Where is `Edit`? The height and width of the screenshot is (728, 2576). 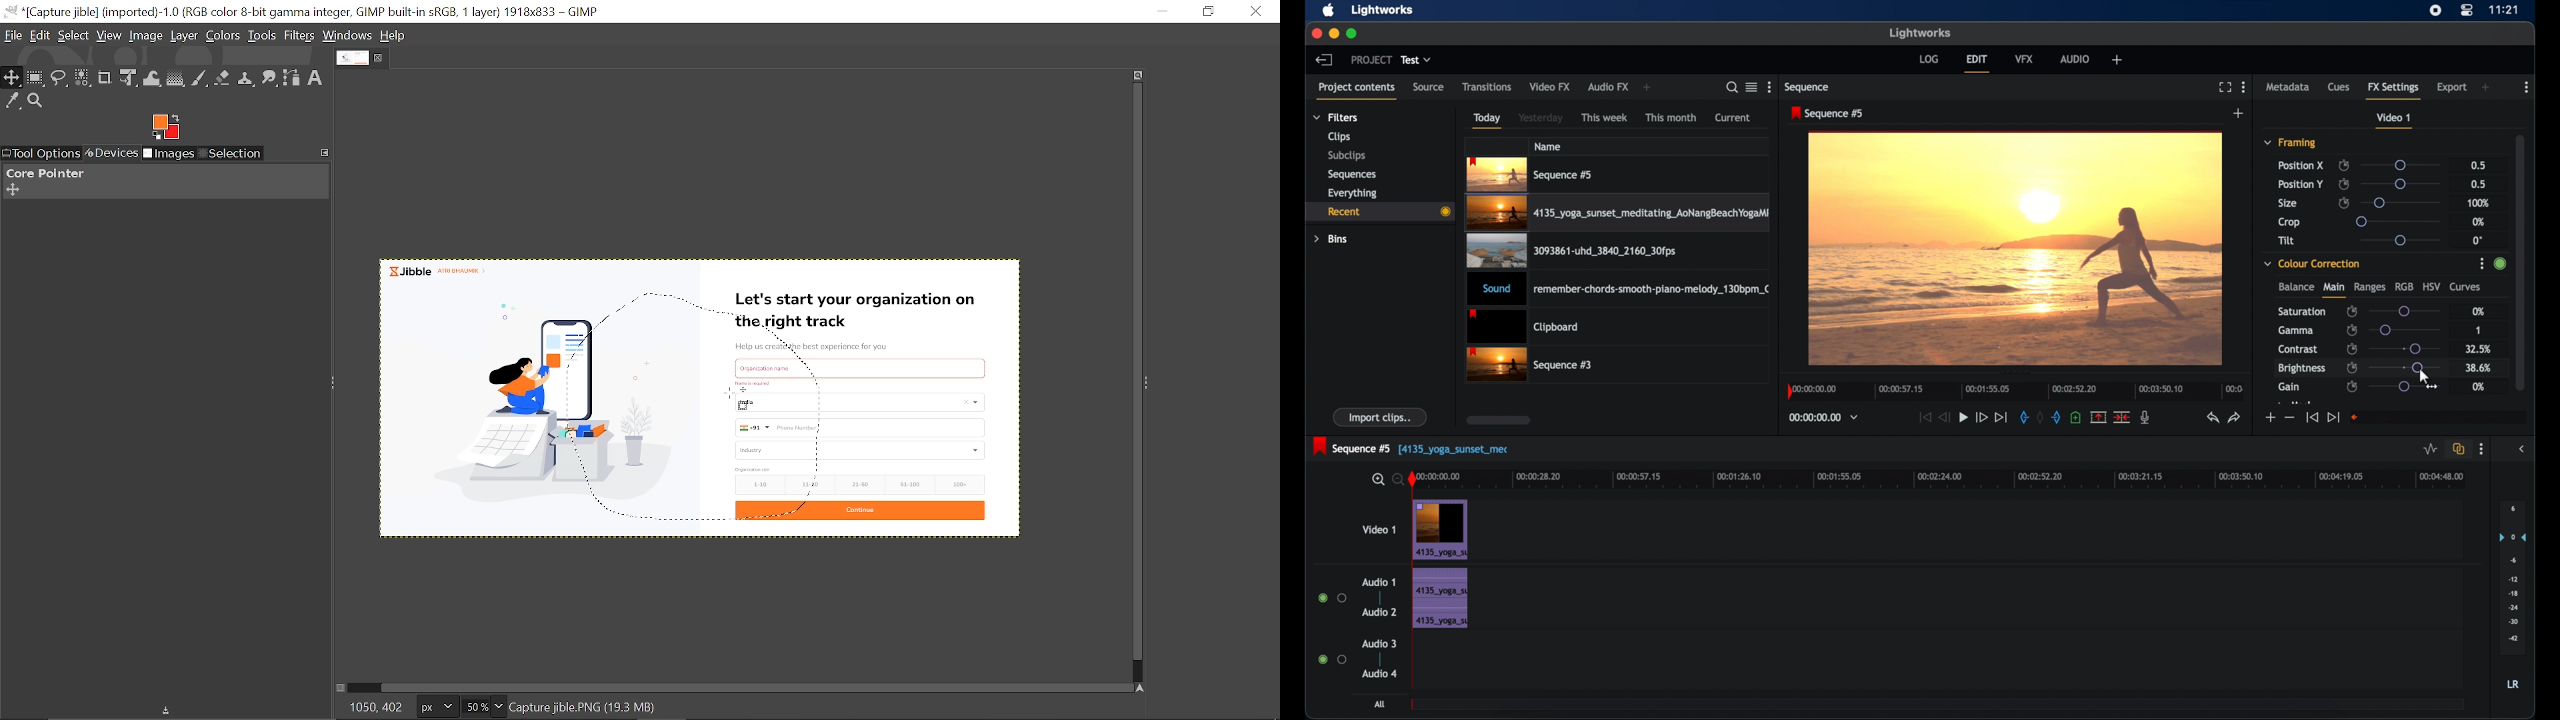 Edit is located at coordinates (41, 37).